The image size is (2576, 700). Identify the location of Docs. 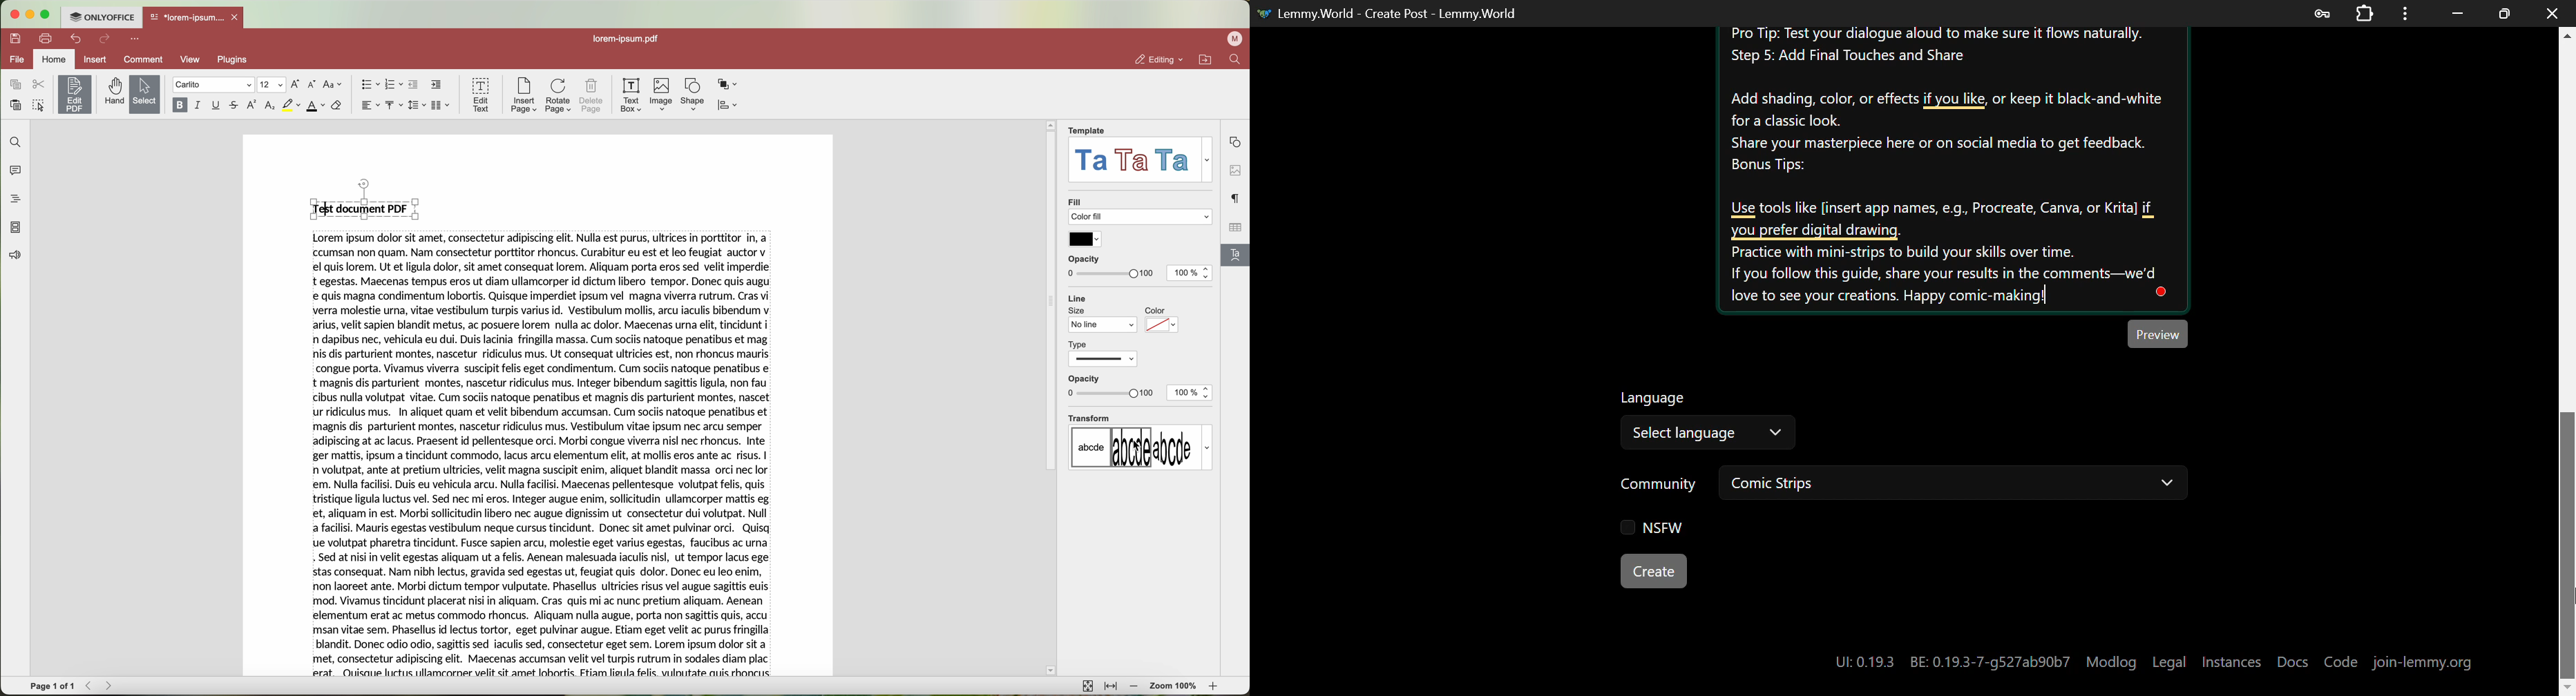
(2293, 662).